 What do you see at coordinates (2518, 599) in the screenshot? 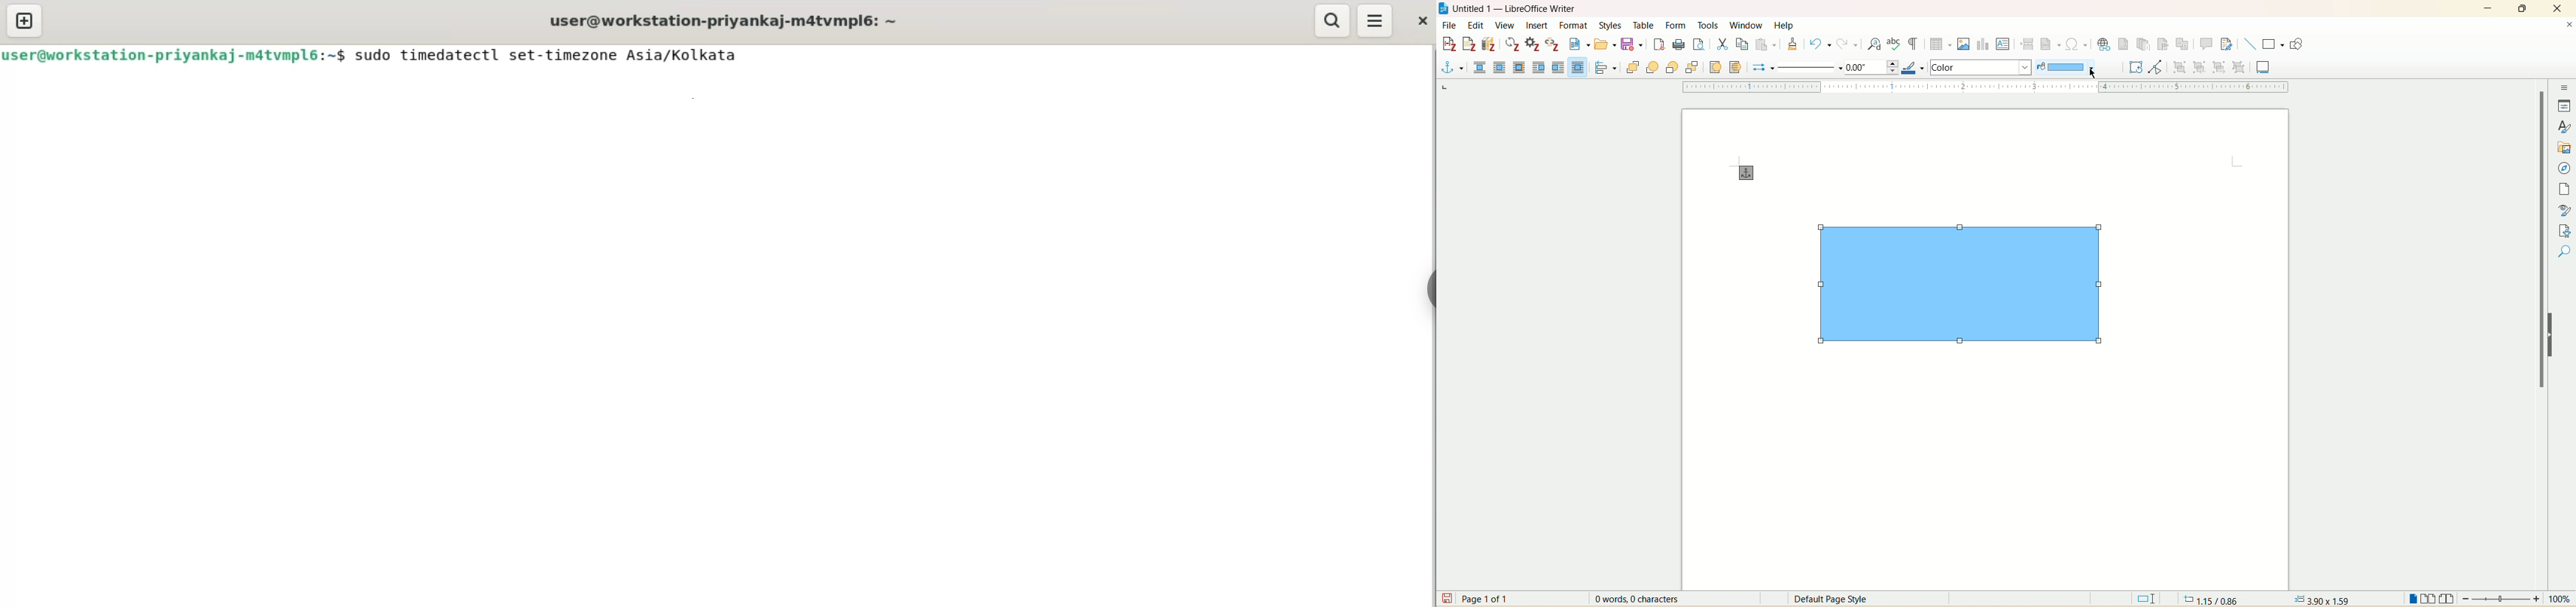
I see `zoom factor` at bounding box center [2518, 599].